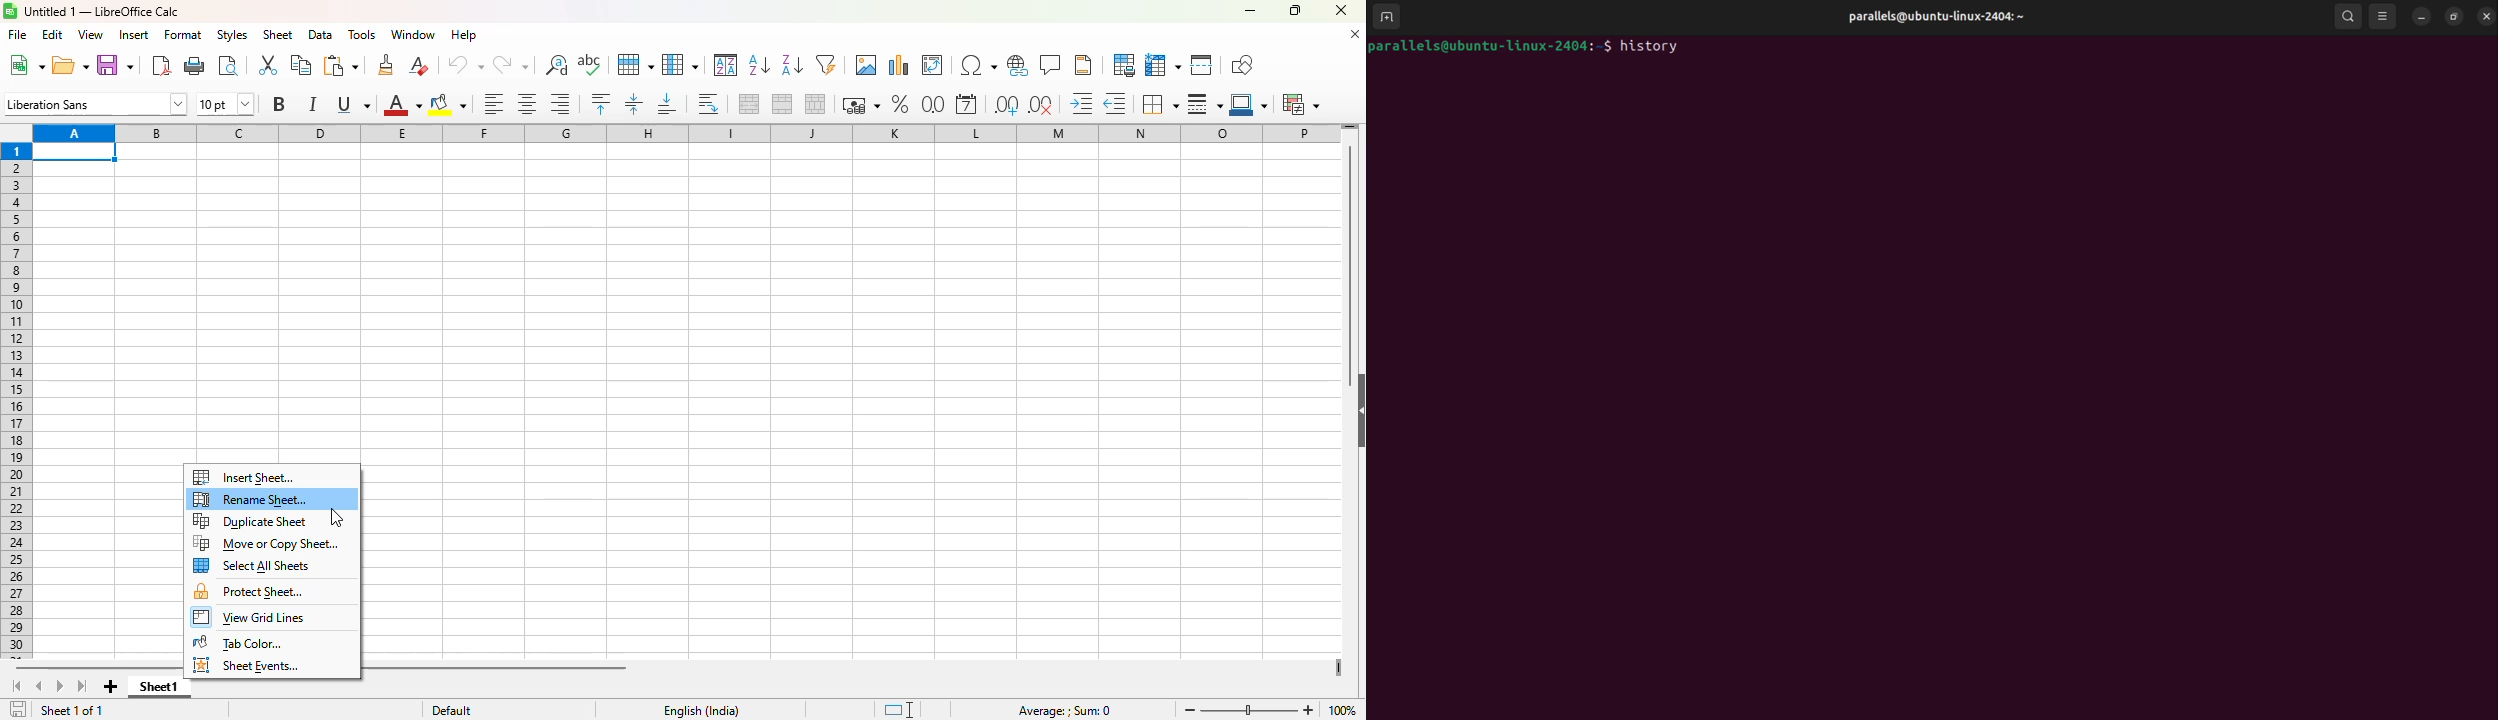  Describe the element at coordinates (463, 65) in the screenshot. I see `undo` at that location.